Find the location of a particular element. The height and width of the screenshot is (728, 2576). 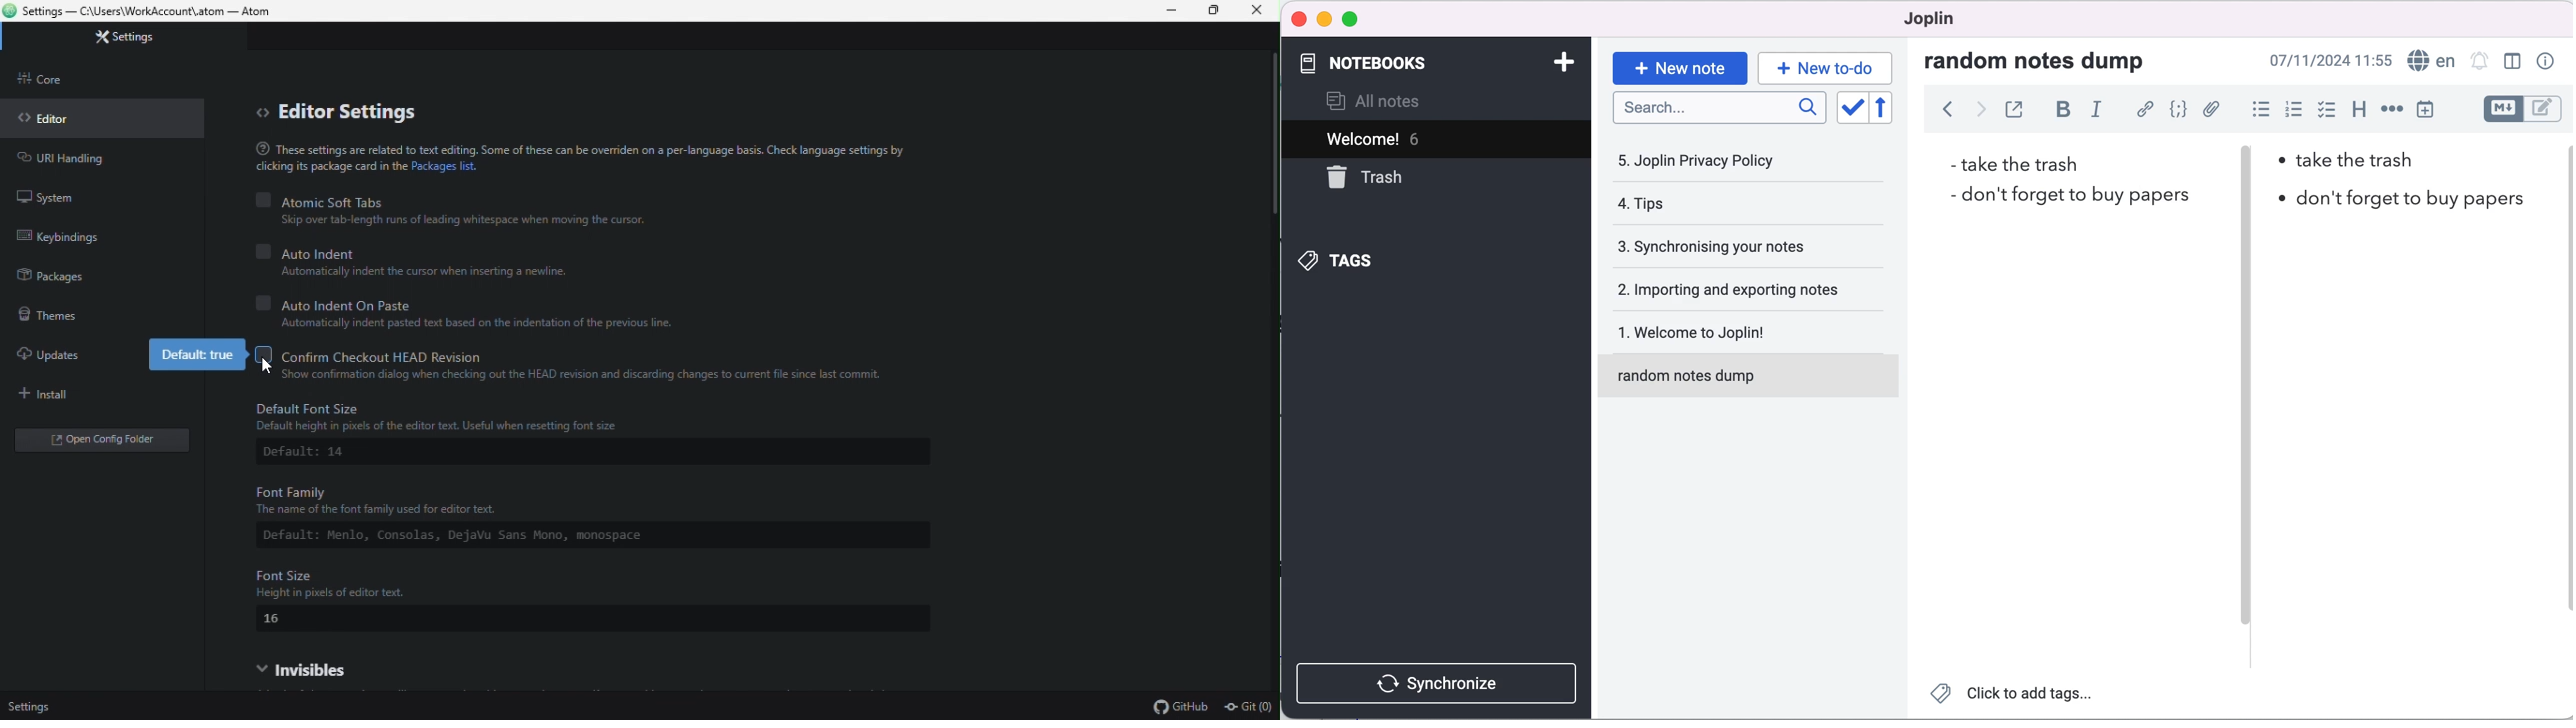

synchronising your notes is located at coordinates (1734, 247).